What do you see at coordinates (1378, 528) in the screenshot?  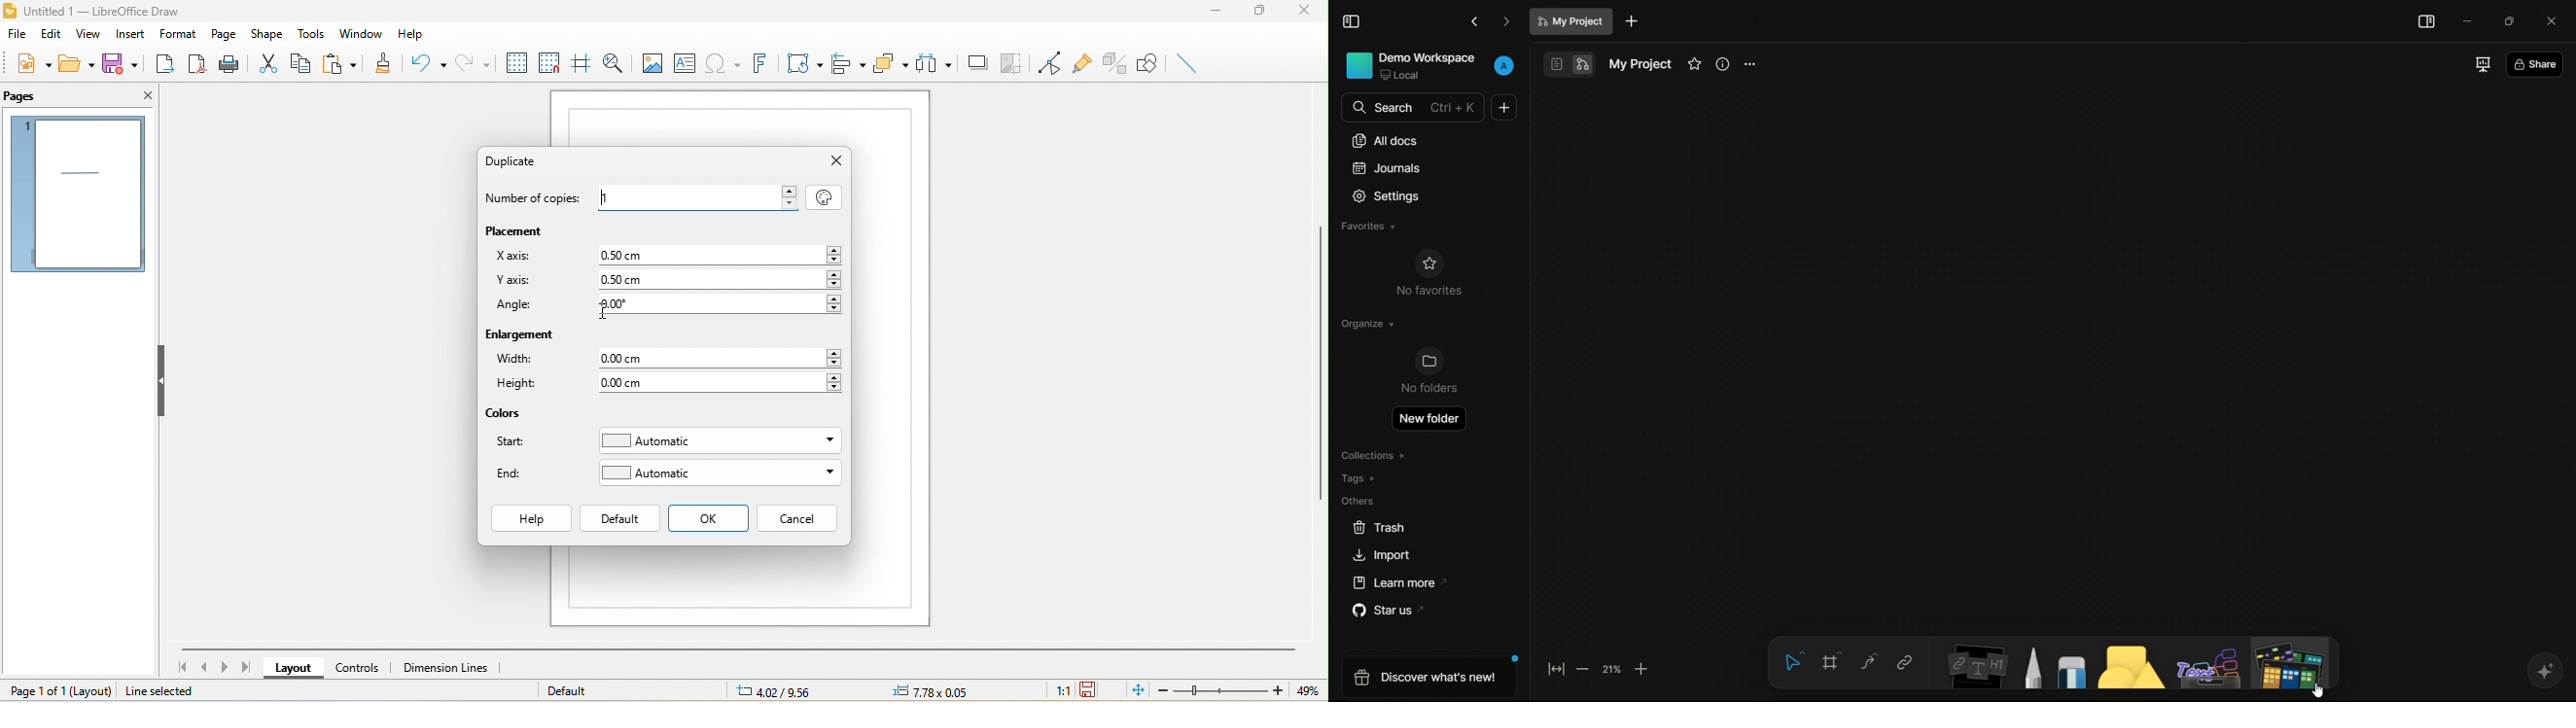 I see `trash` at bounding box center [1378, 528].